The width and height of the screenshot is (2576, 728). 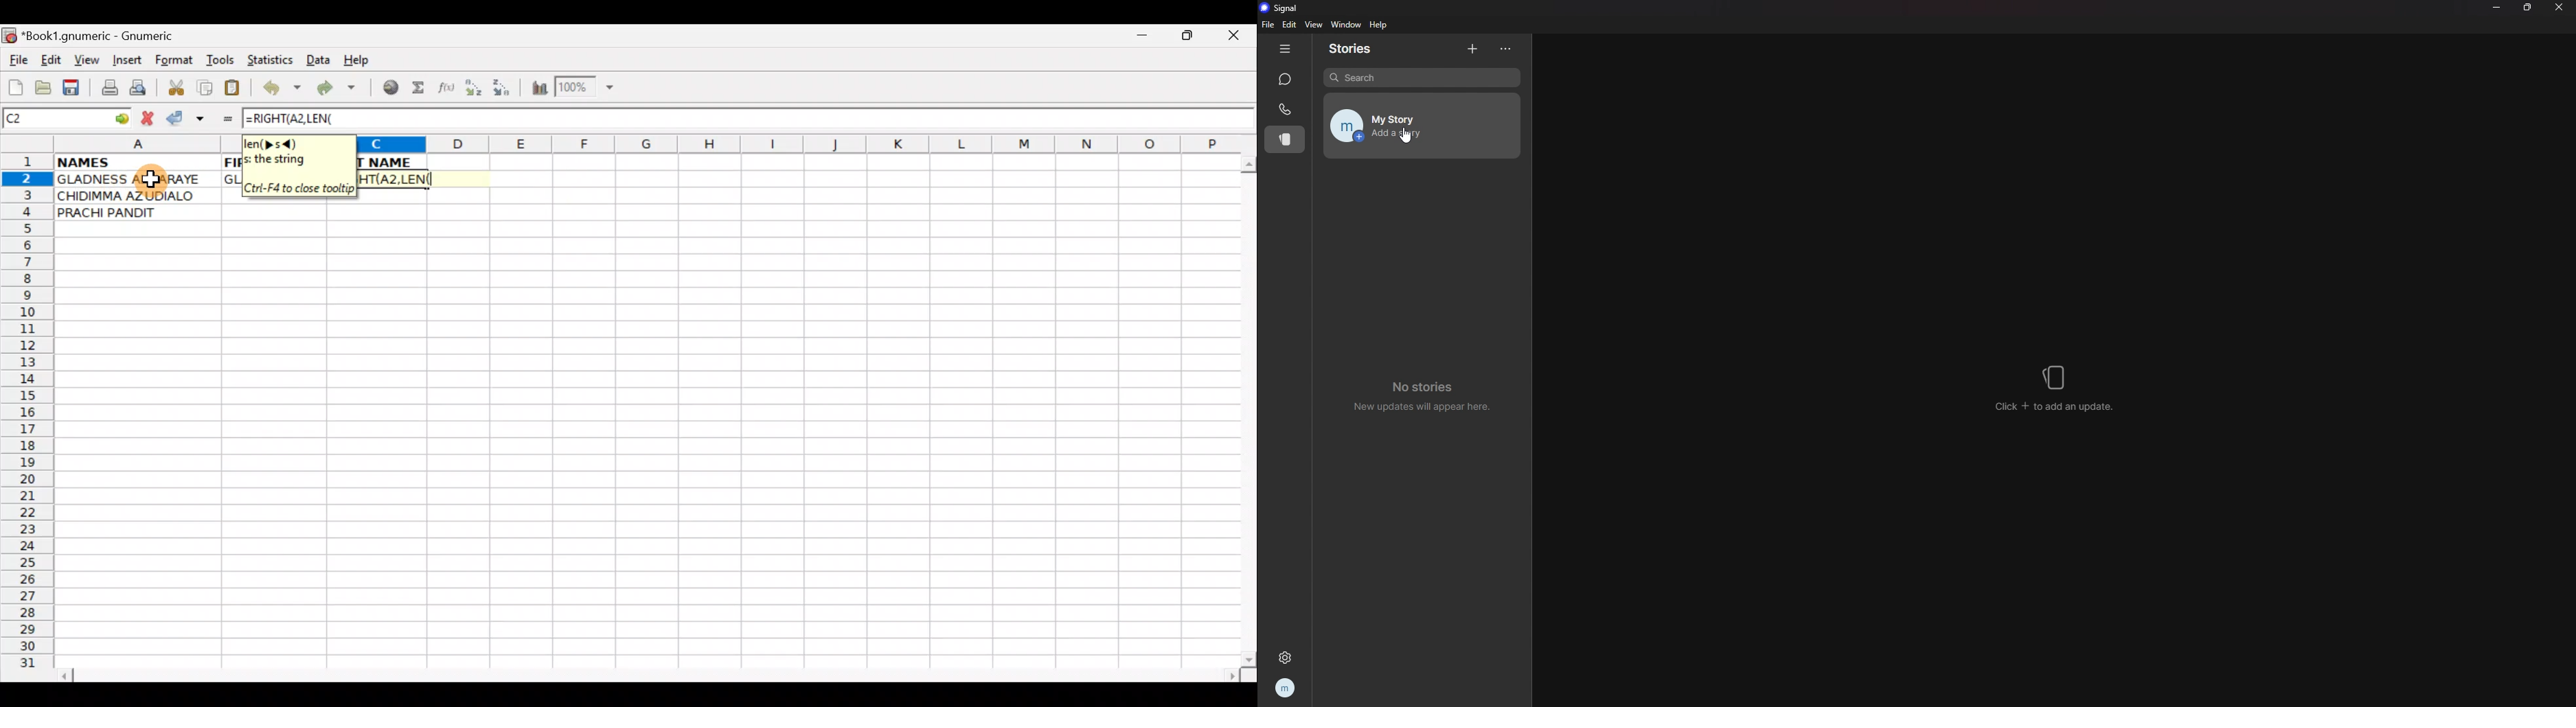 What do you see at coordinates (28, 416) in the screenshot?
I see `Rows` at bounding box center [28, 416].